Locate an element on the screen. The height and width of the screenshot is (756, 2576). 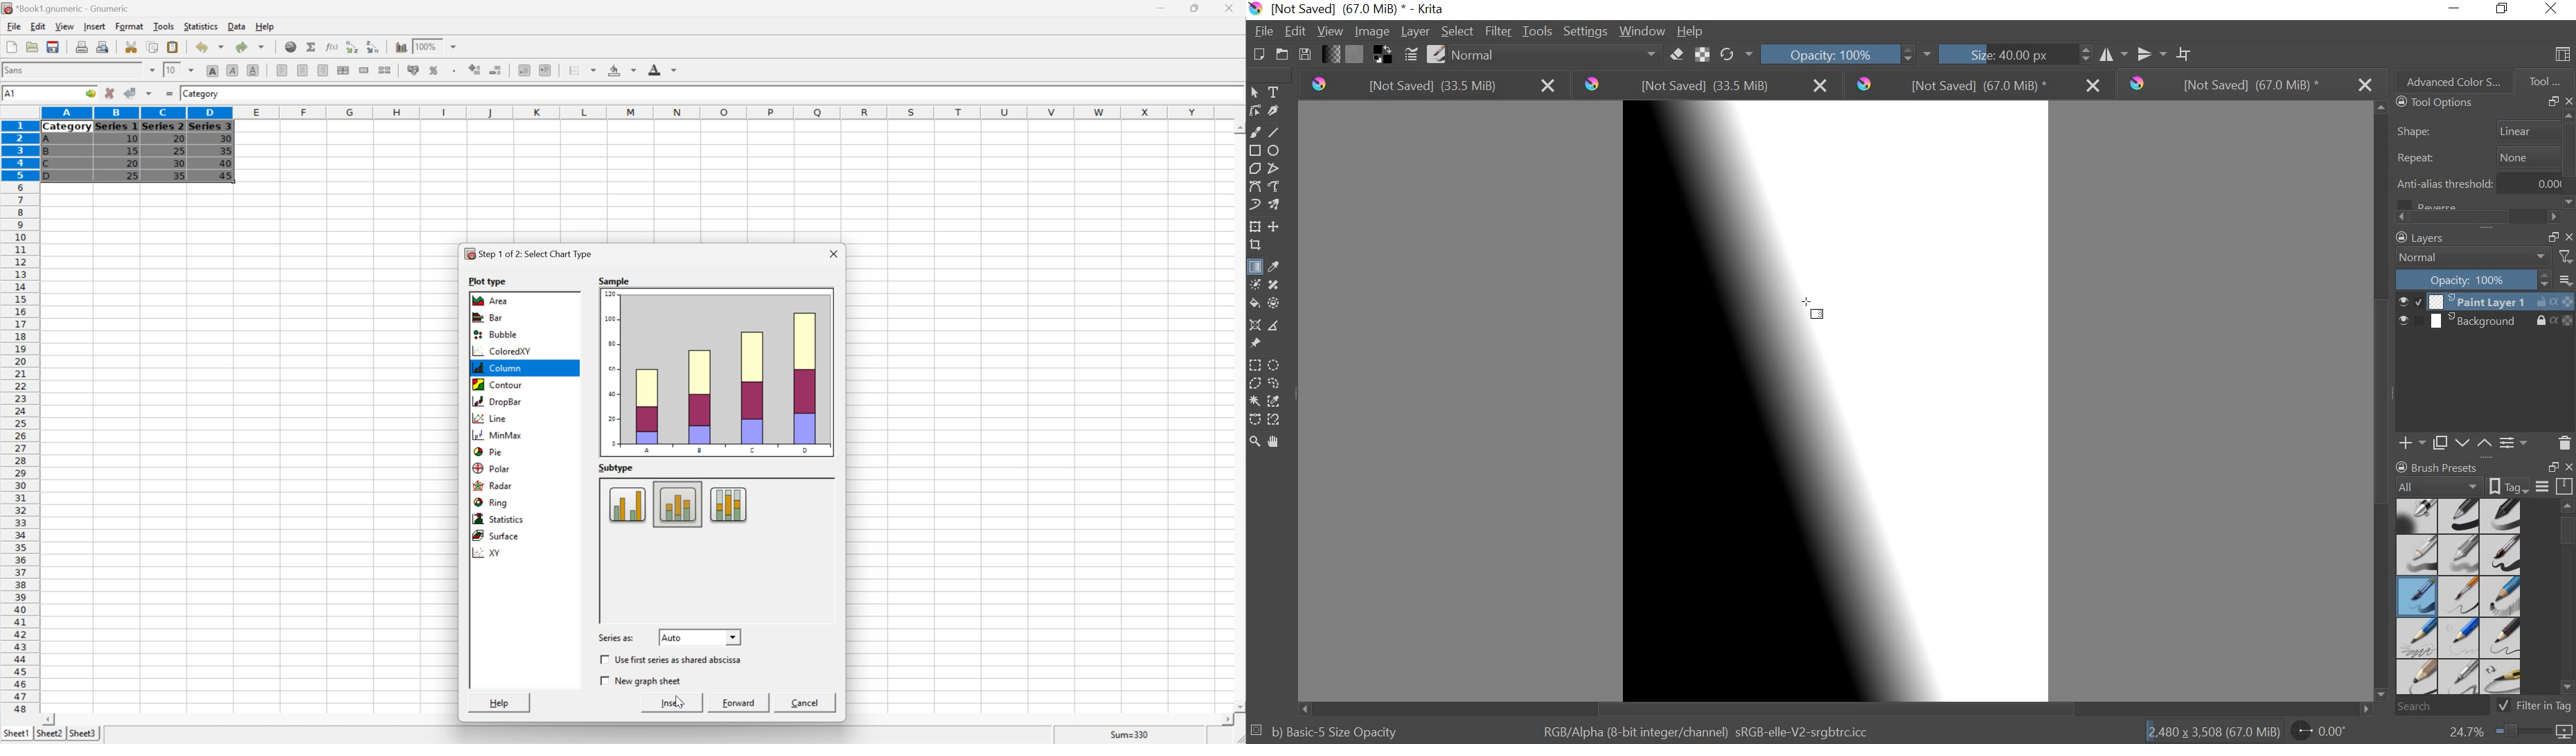
Column subtype is located at coordinates (678, 504).